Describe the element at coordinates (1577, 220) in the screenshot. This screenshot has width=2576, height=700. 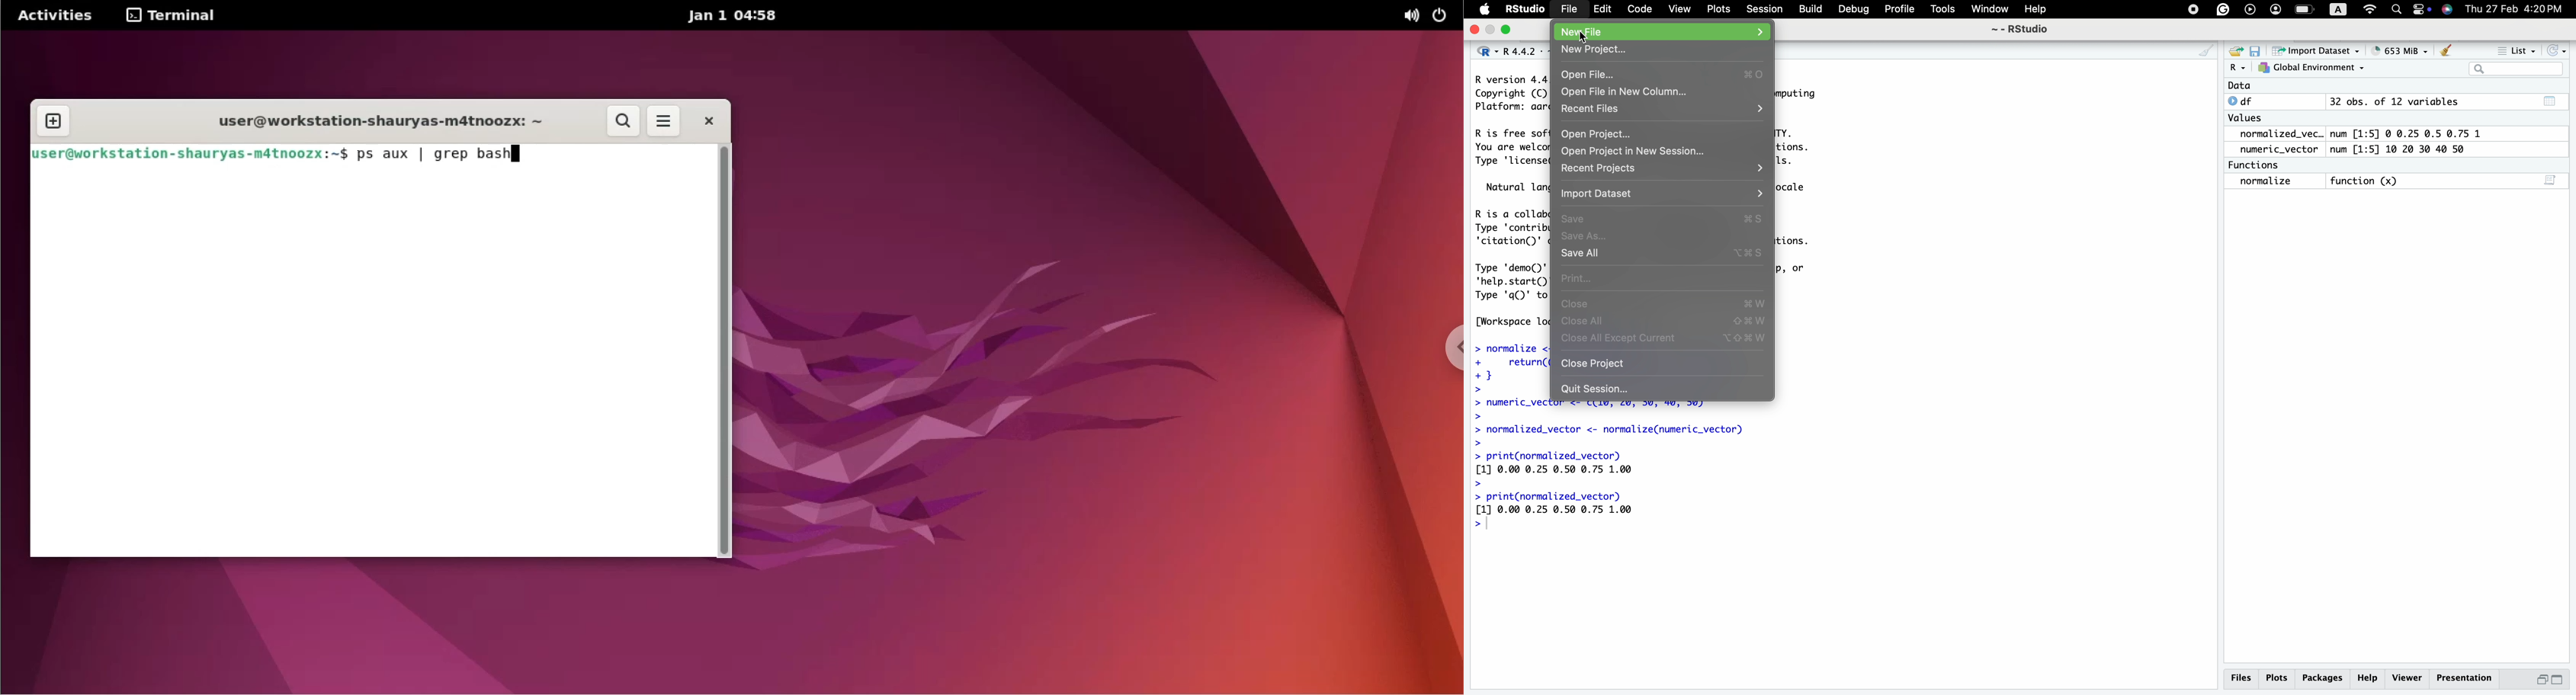
I see `Save` at that location.